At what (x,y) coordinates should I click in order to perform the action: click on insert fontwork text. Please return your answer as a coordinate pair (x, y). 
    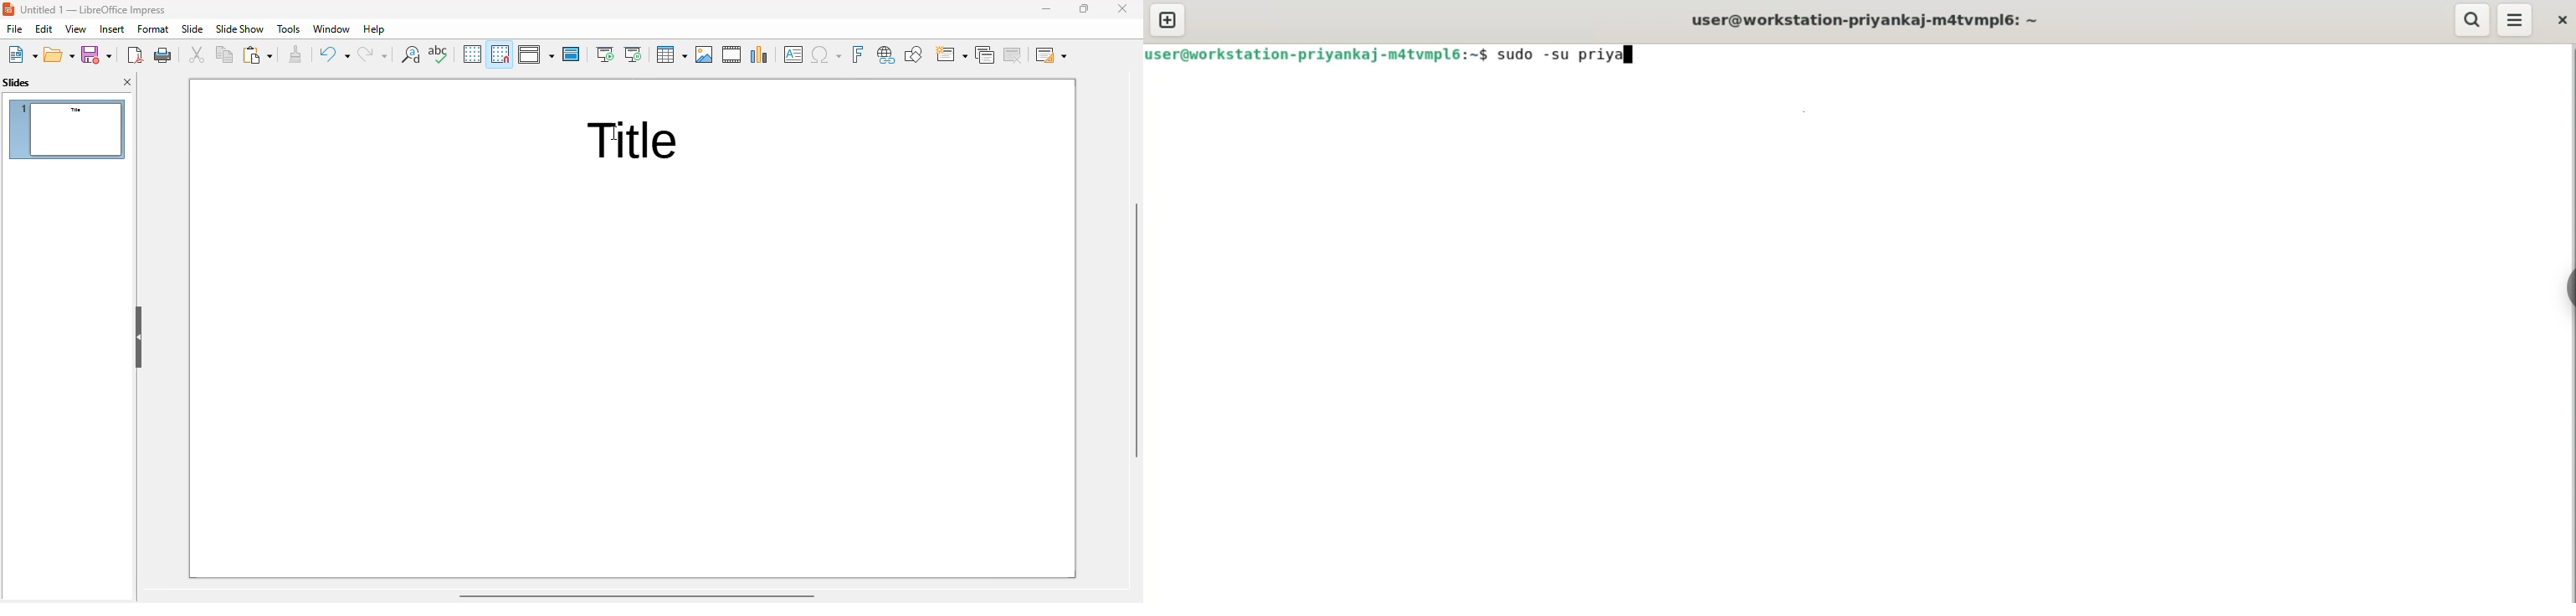
    Looking at the image, I should click on (858, 54).